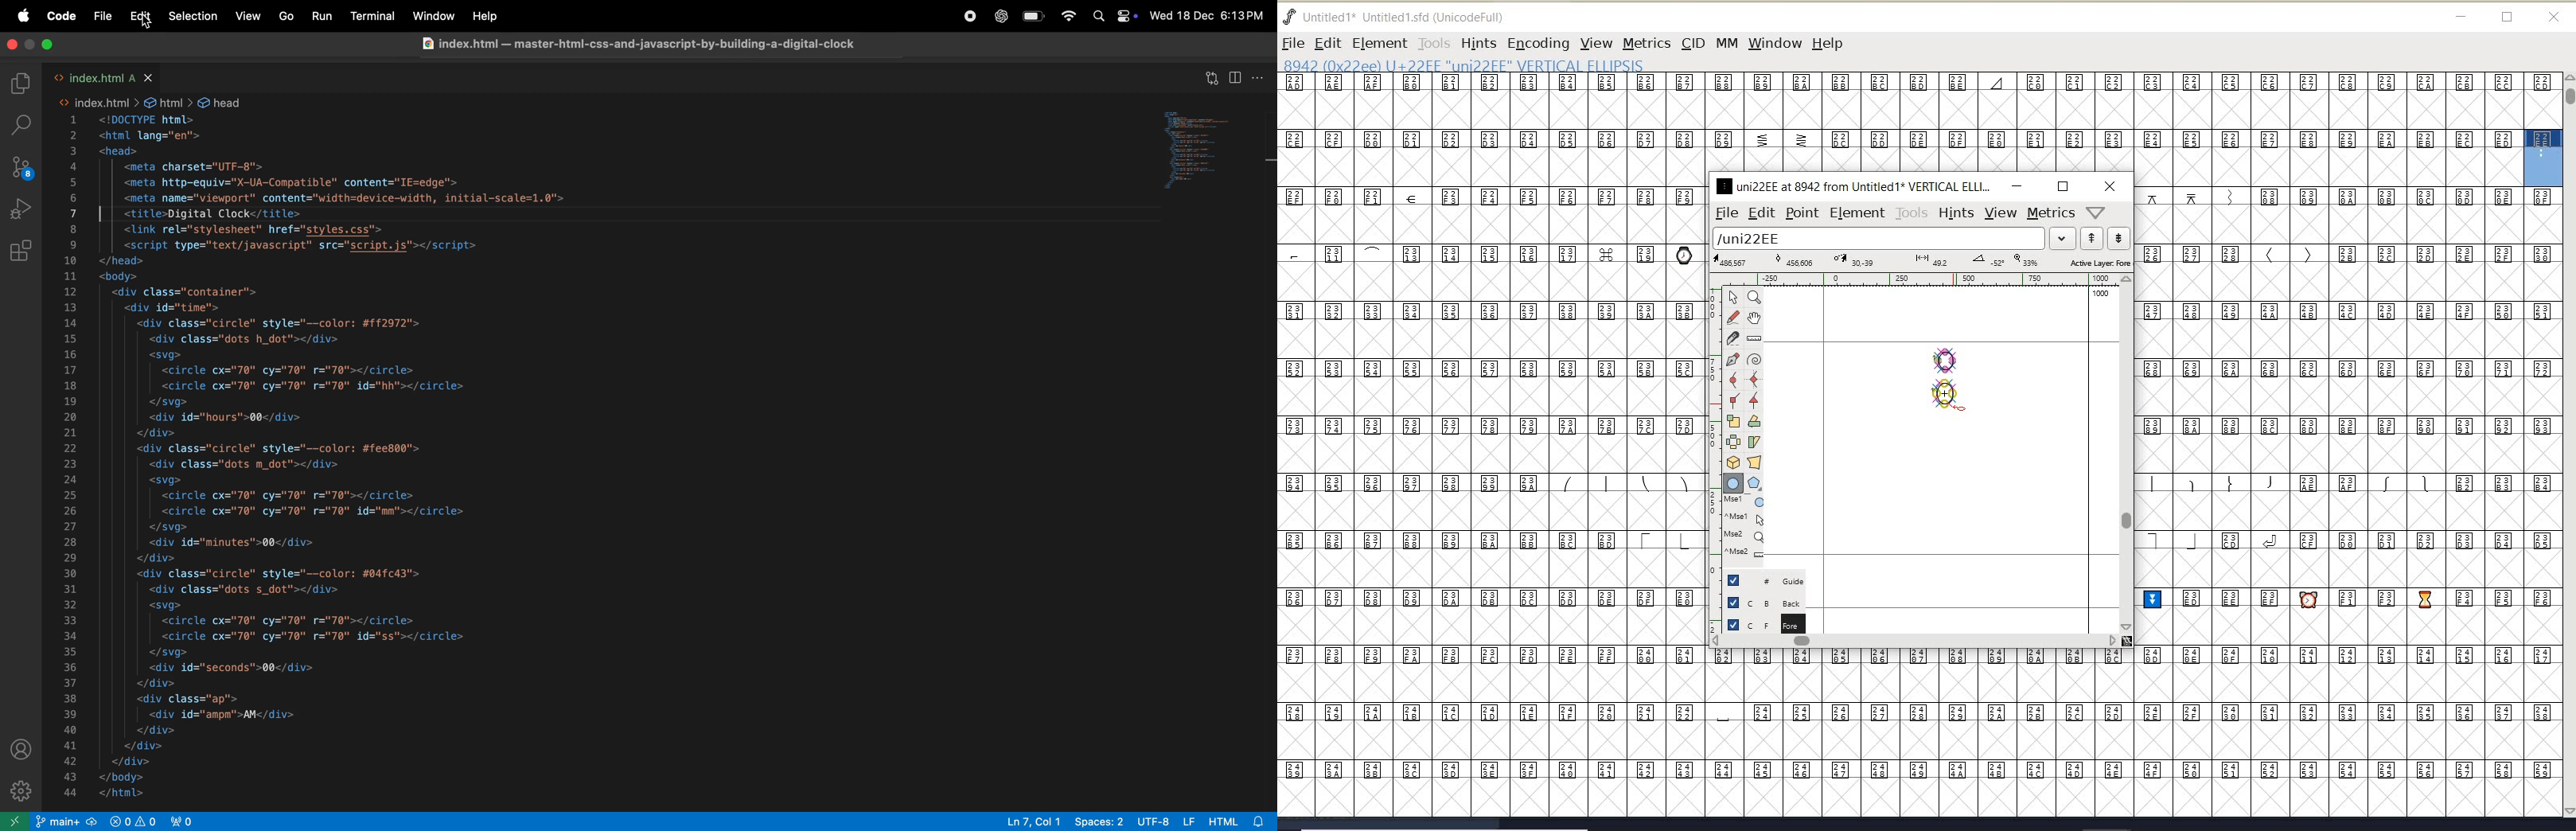 This screenshot has width=2576, height=840. What do you see at coordinates (23, 169) in the screenshot?
I see `source control` at bounding box center [23, 169].